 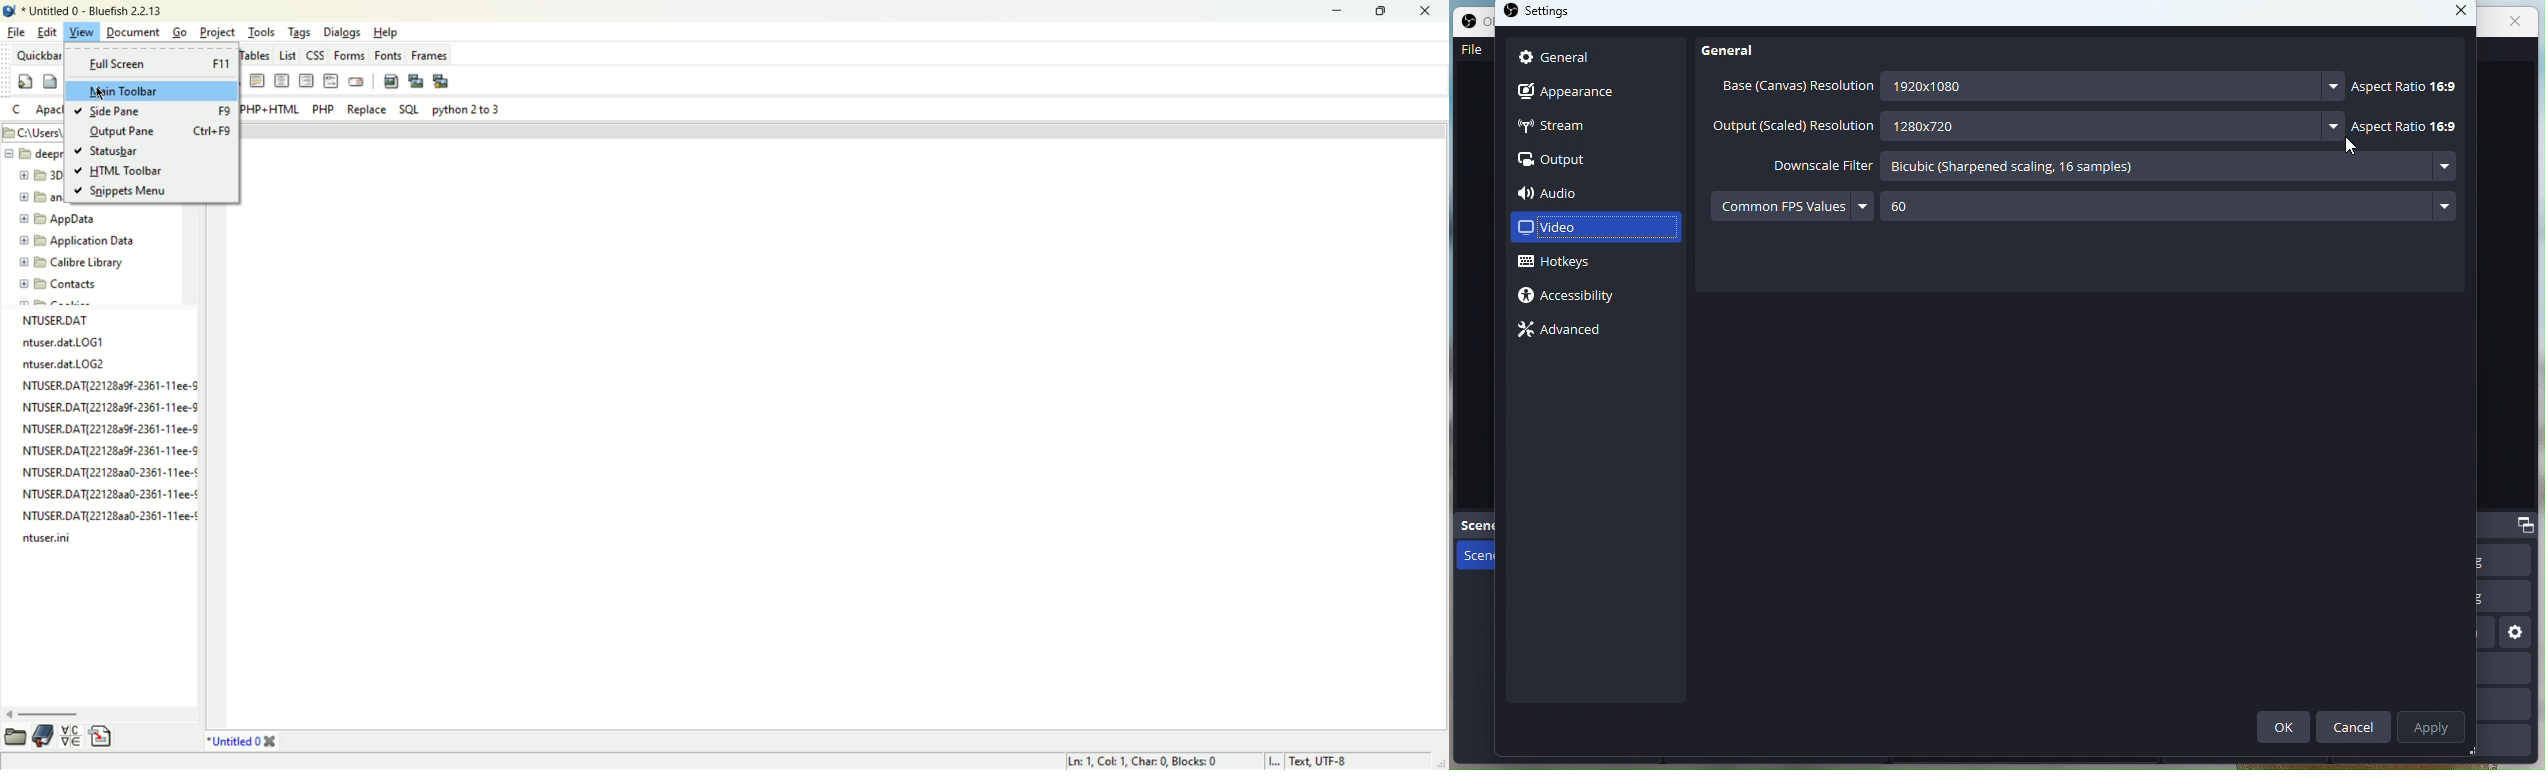 I want to click on app, so click(x=65, y=220).